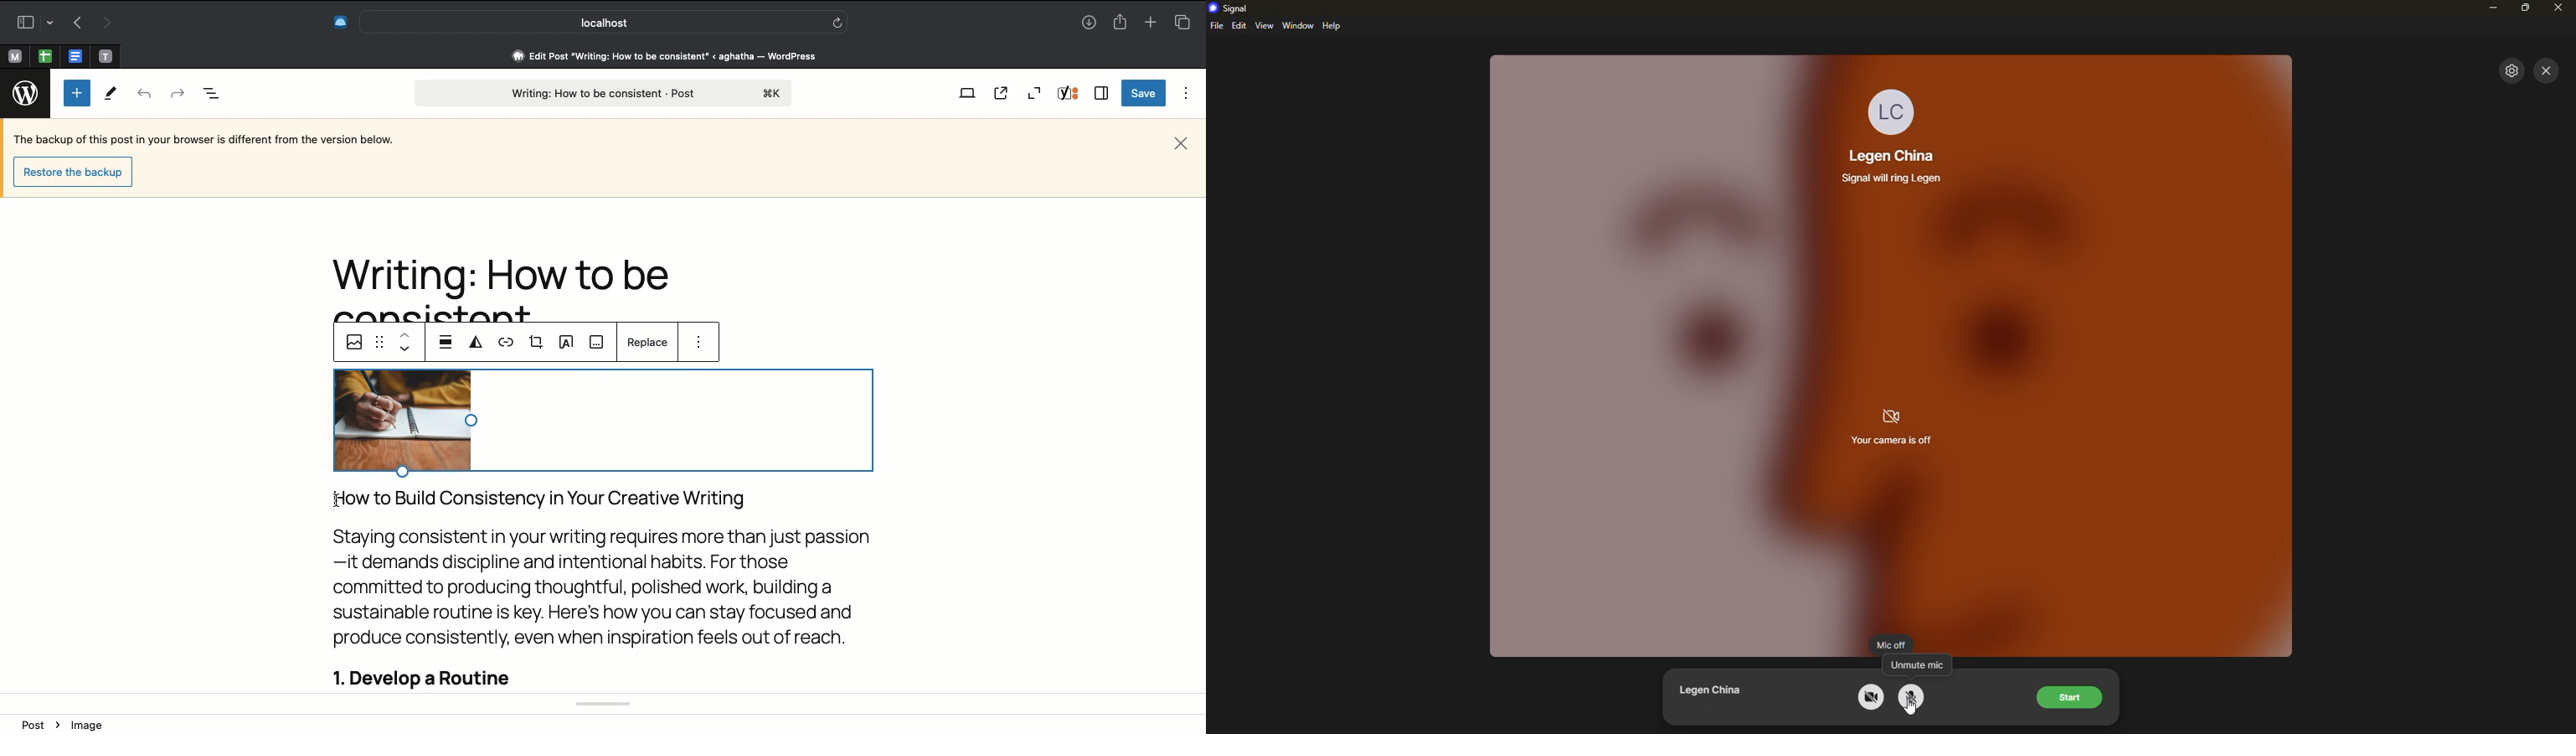 Image resolution: width=2576 pixels, height=756 pixels. I want to click on Image, so click(90, 723).